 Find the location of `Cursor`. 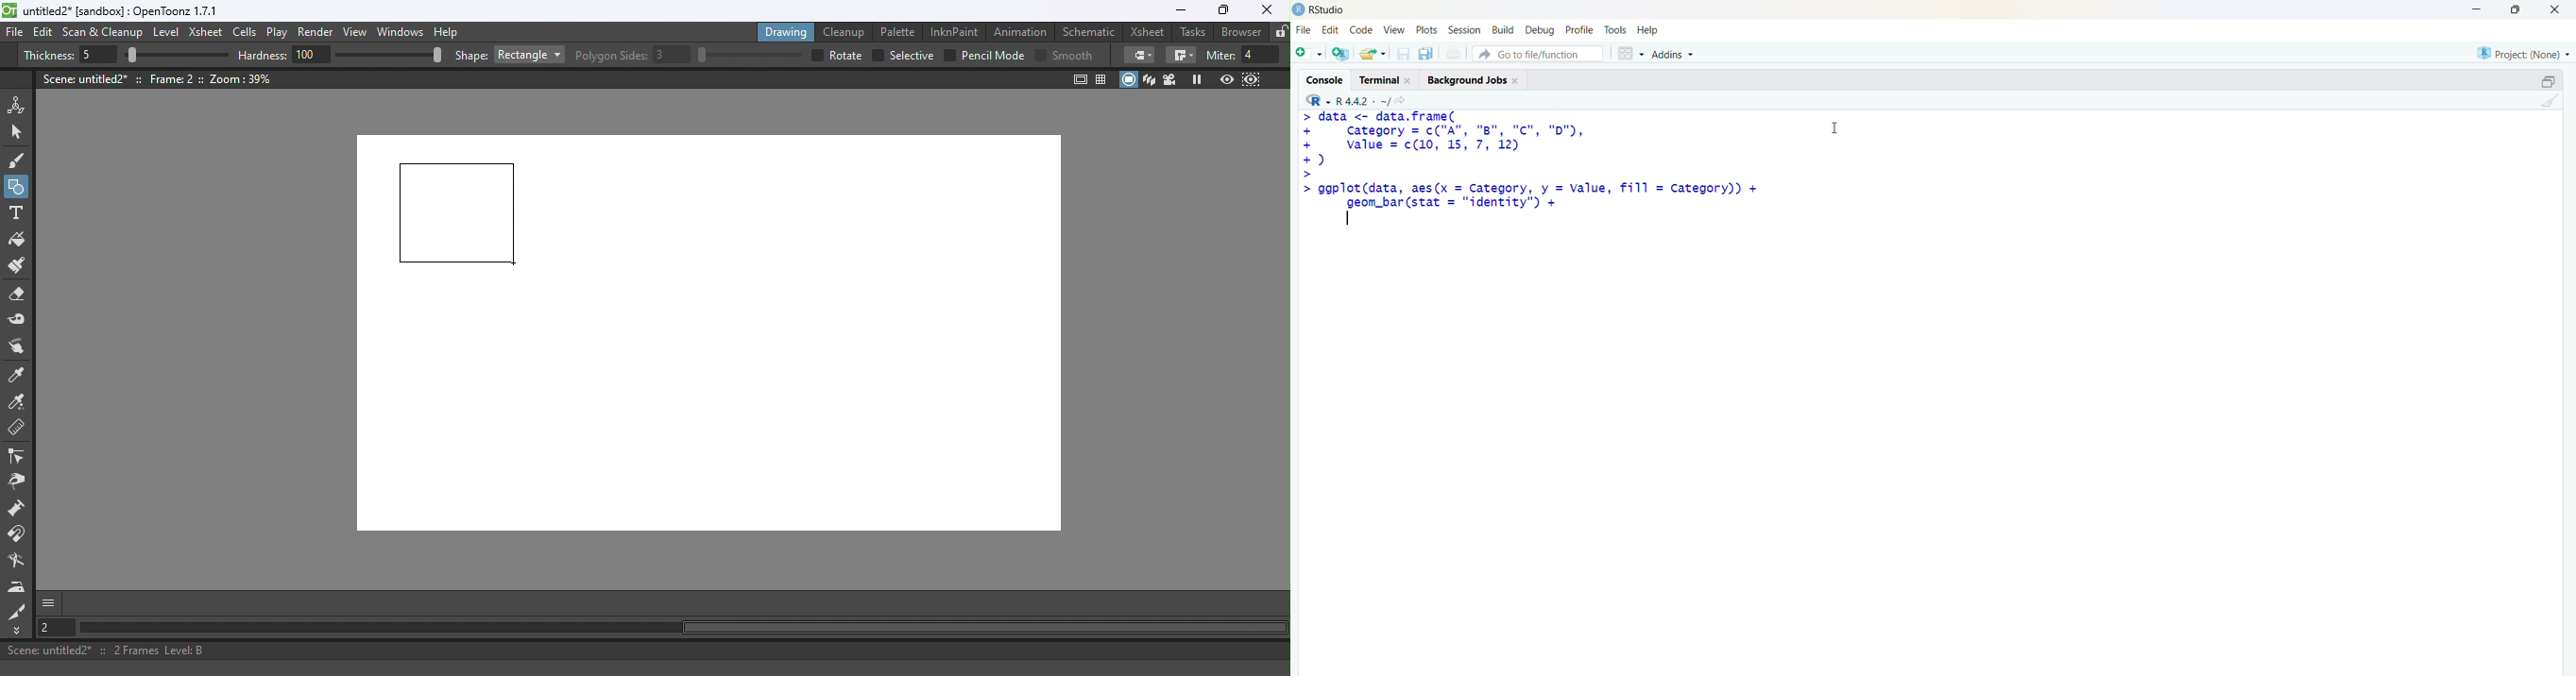

Cursor is located at coordinates (1835, 126).